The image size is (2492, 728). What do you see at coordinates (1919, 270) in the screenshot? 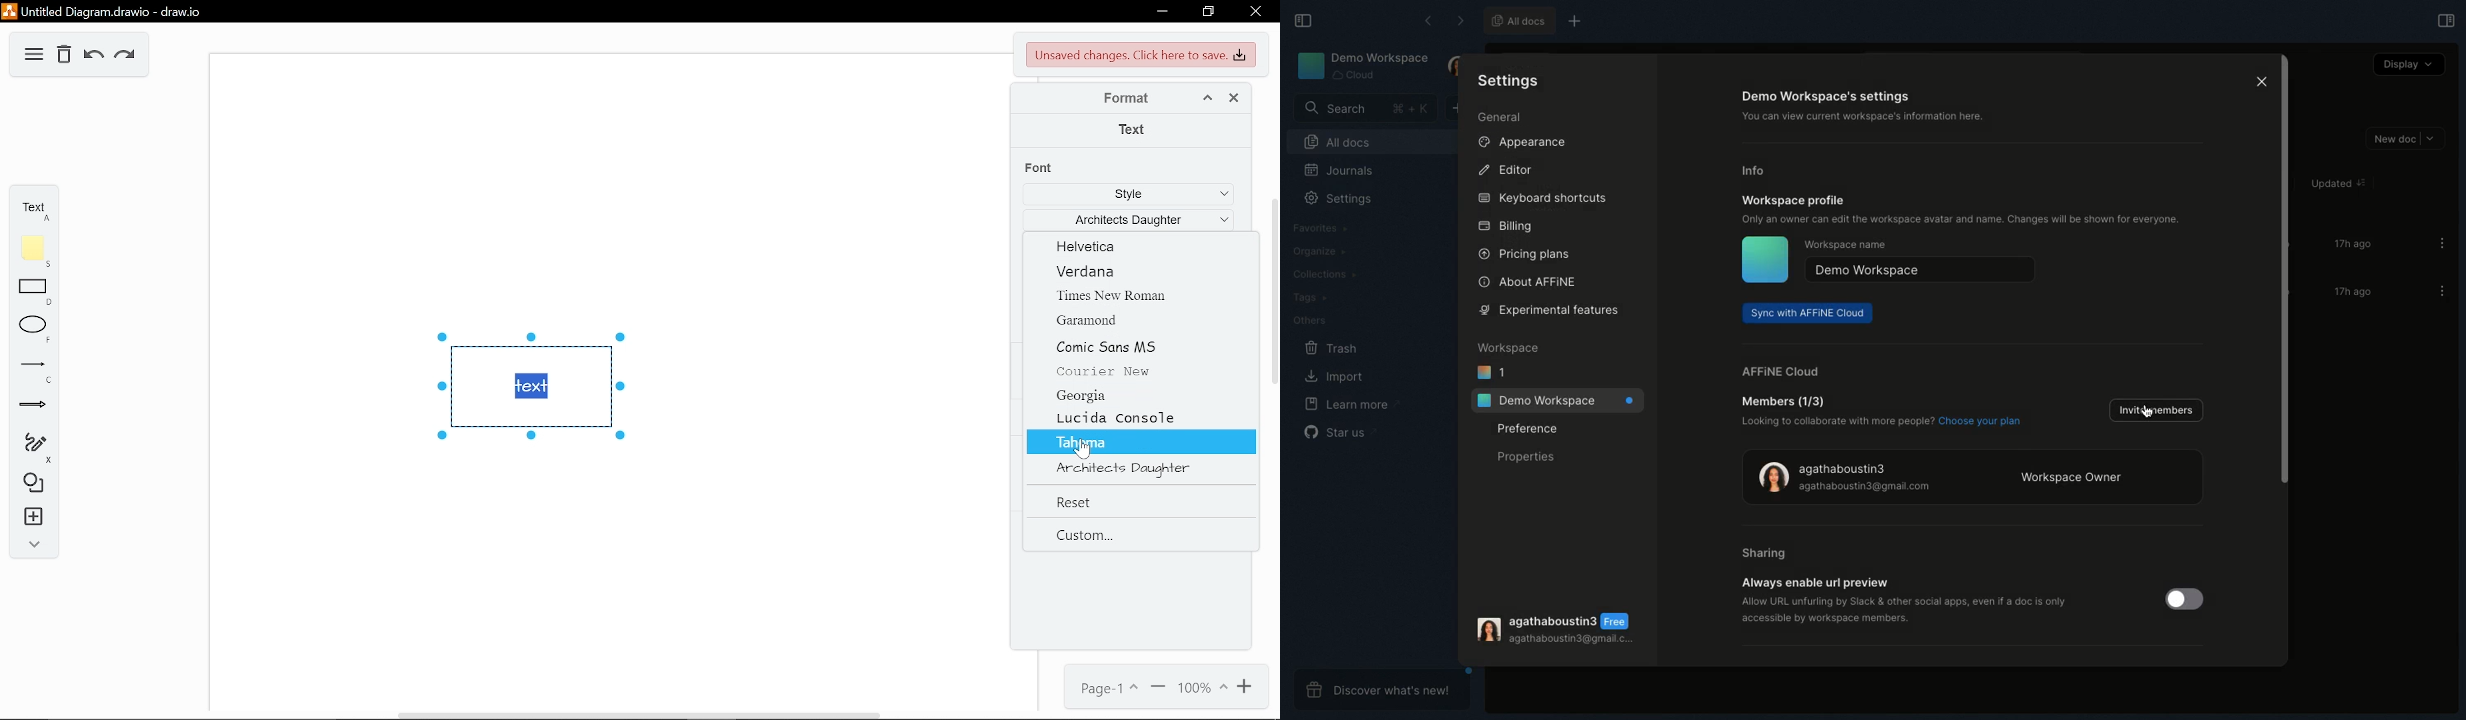
I see `Demo workspace` at bounding box center [1919, 270].